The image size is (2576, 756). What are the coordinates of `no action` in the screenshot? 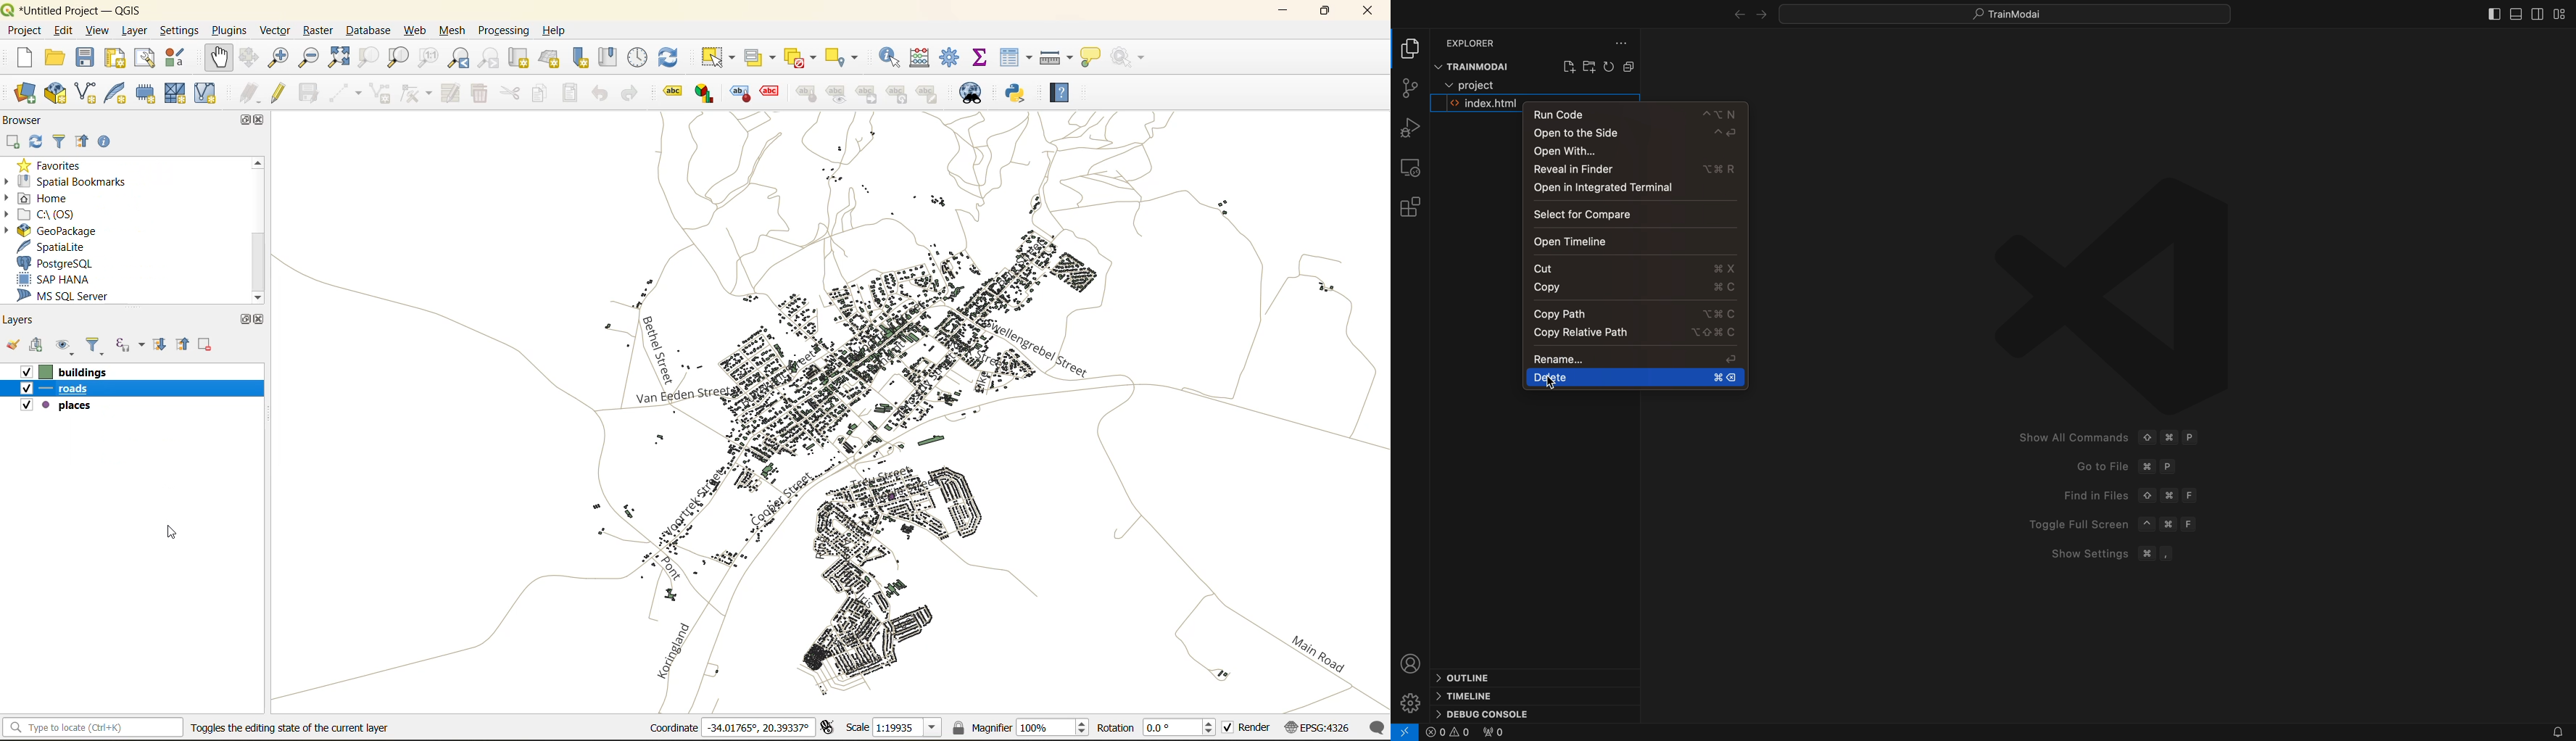 It's located at (1131, 59).